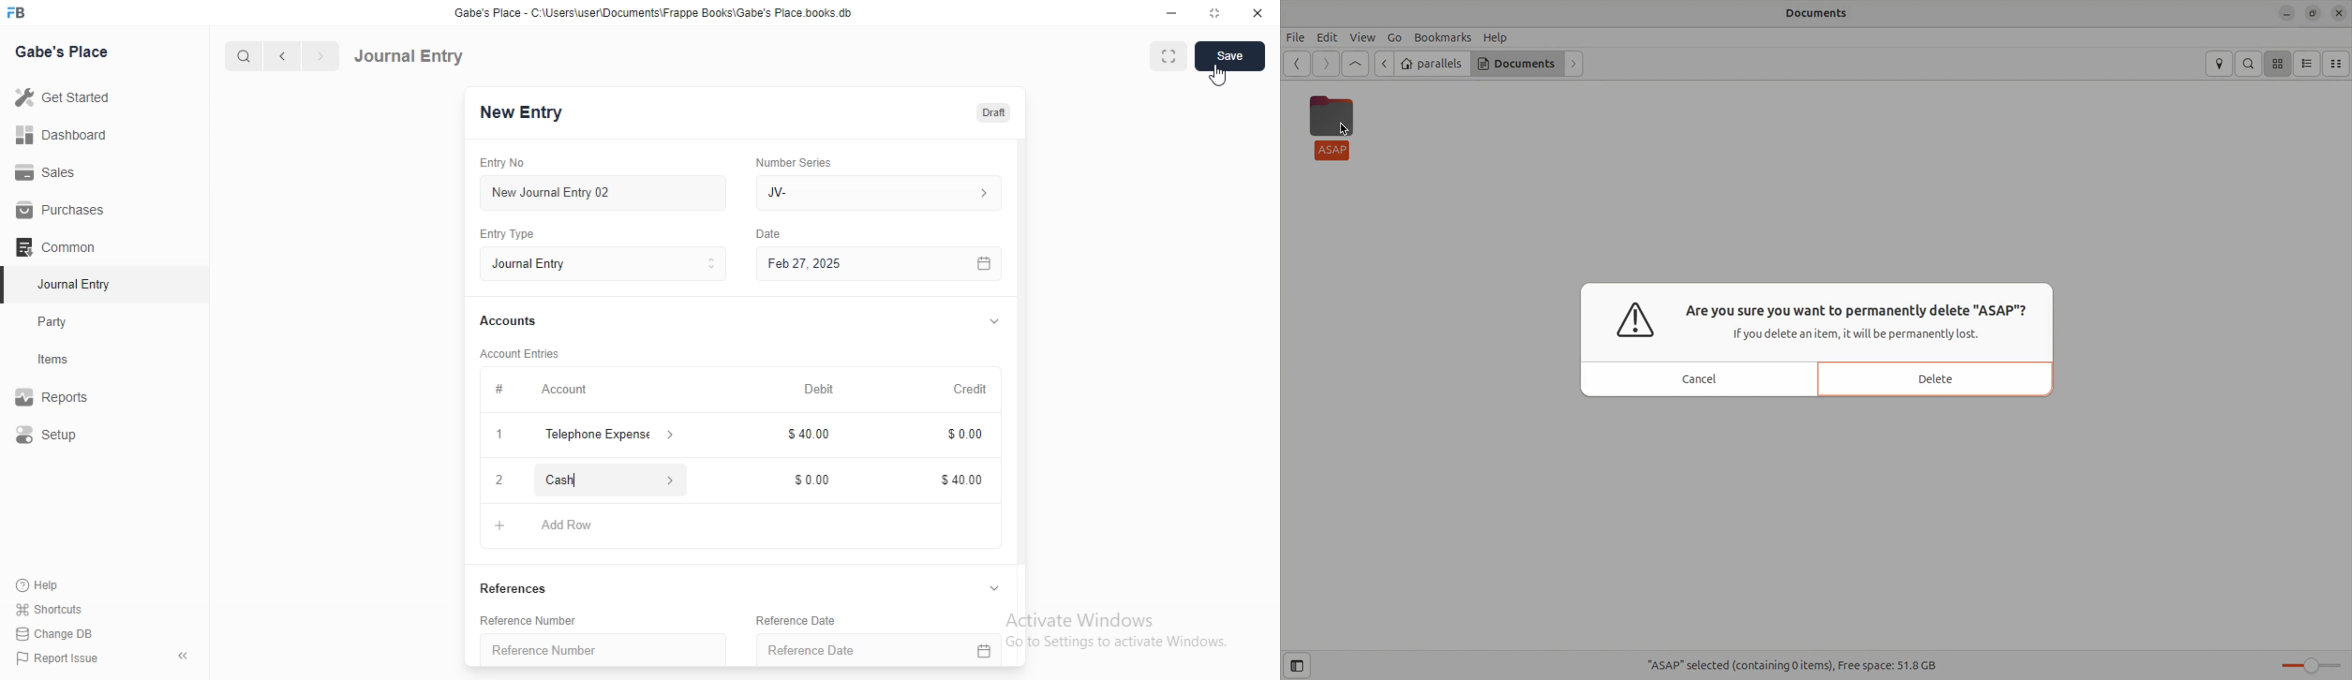 This screenshot has height=700, width=2352. Describe the element at coordinates (2310, 662) in the screenshot. I see `Zoom` at that location.